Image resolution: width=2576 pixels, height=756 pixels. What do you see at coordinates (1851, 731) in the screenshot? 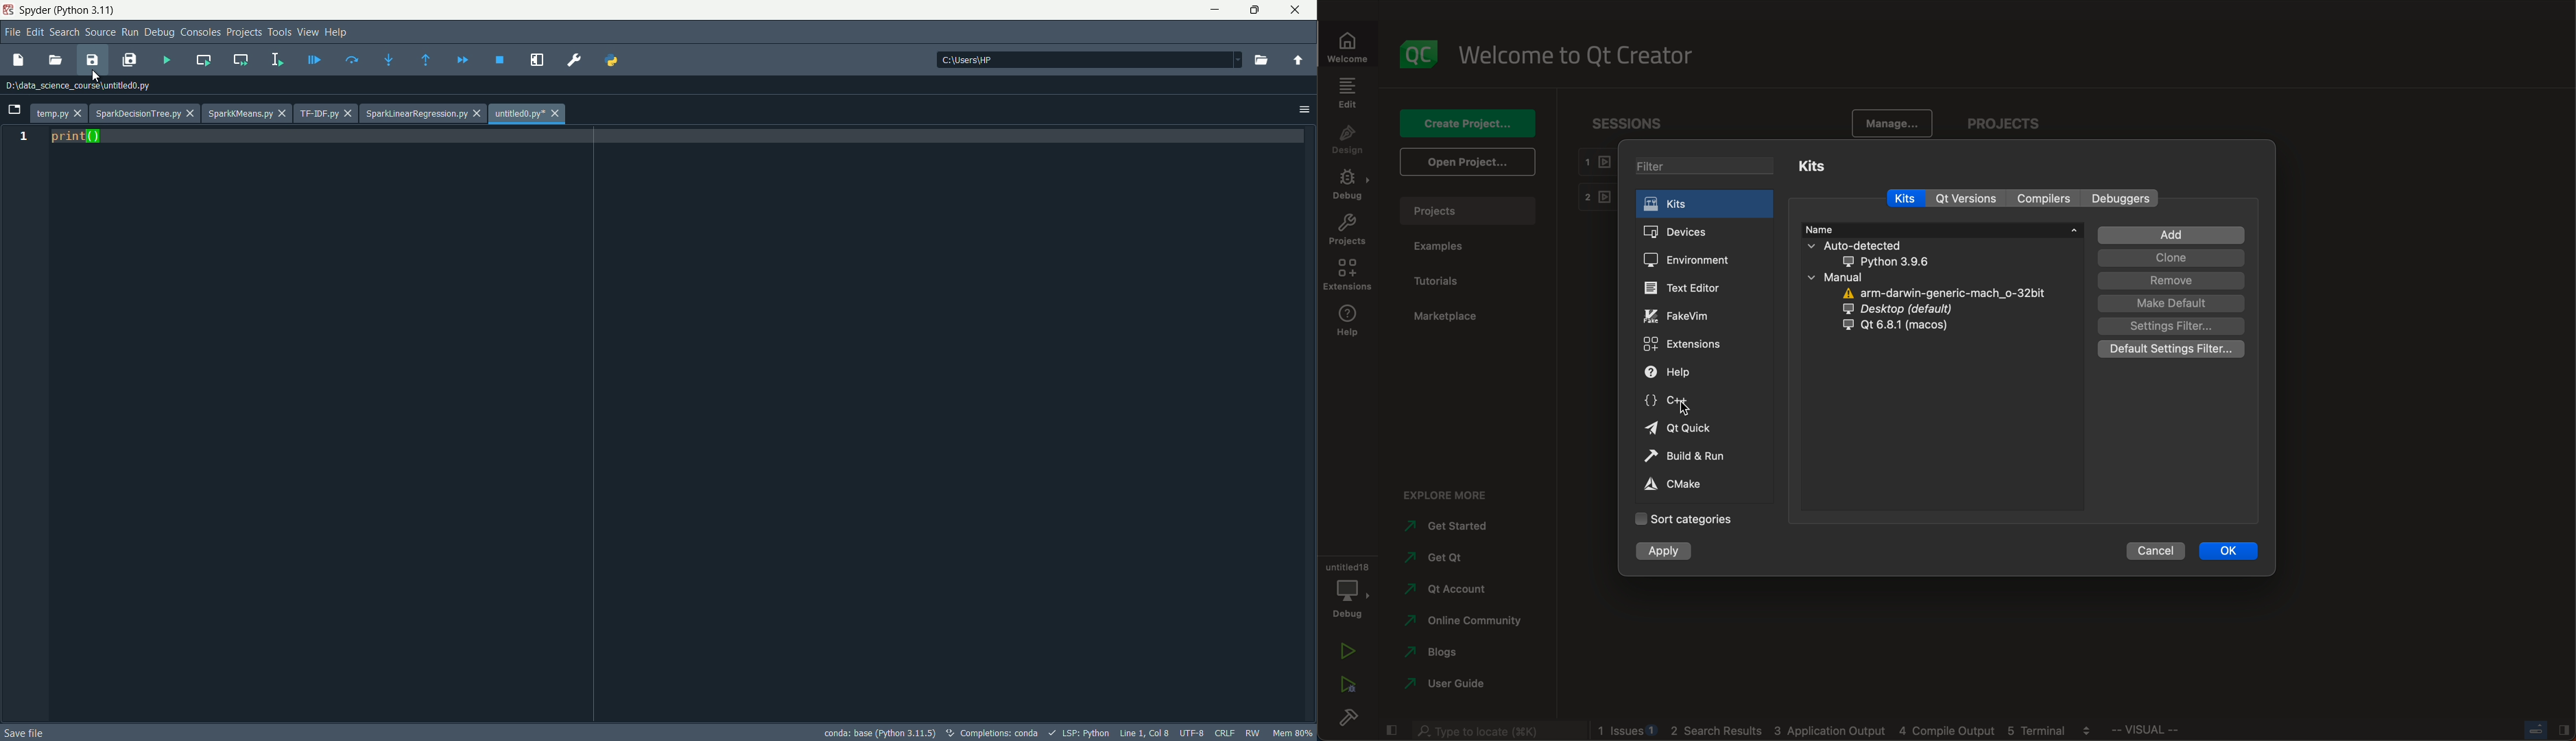
I see `logs` at bounding box center [1851, 731].